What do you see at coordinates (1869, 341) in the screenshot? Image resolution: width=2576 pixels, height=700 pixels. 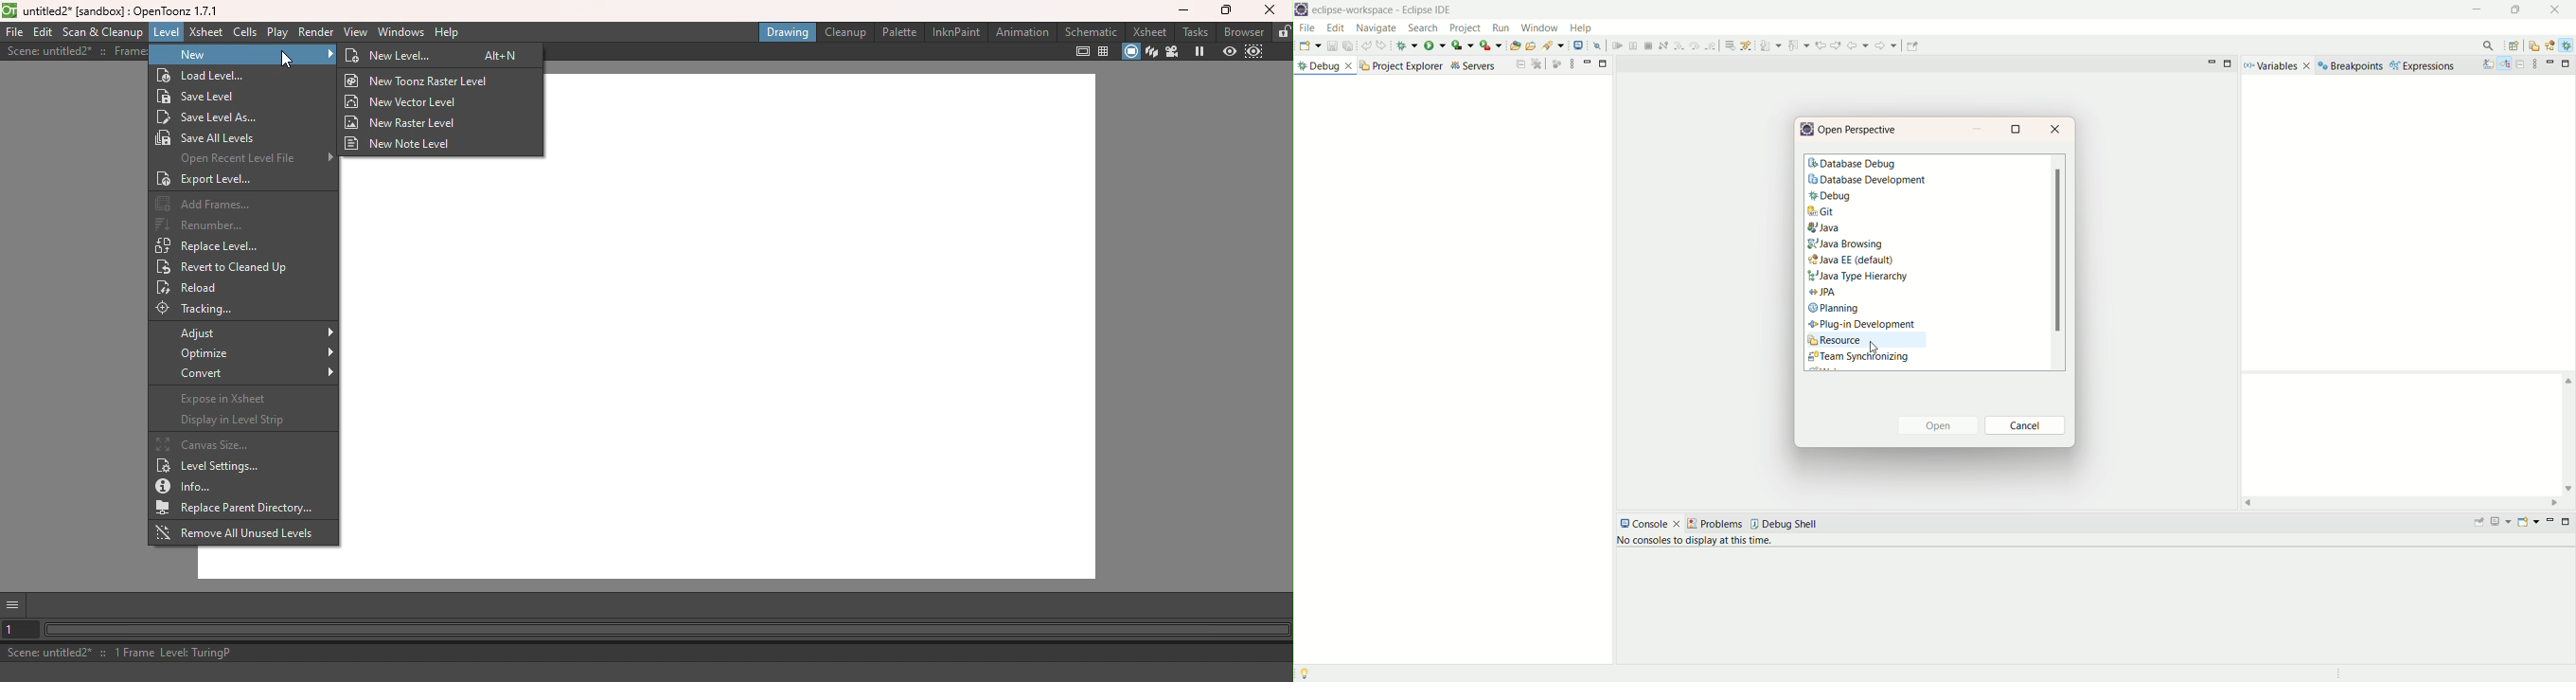 I see `resource` at bounding box center [1869, 341].